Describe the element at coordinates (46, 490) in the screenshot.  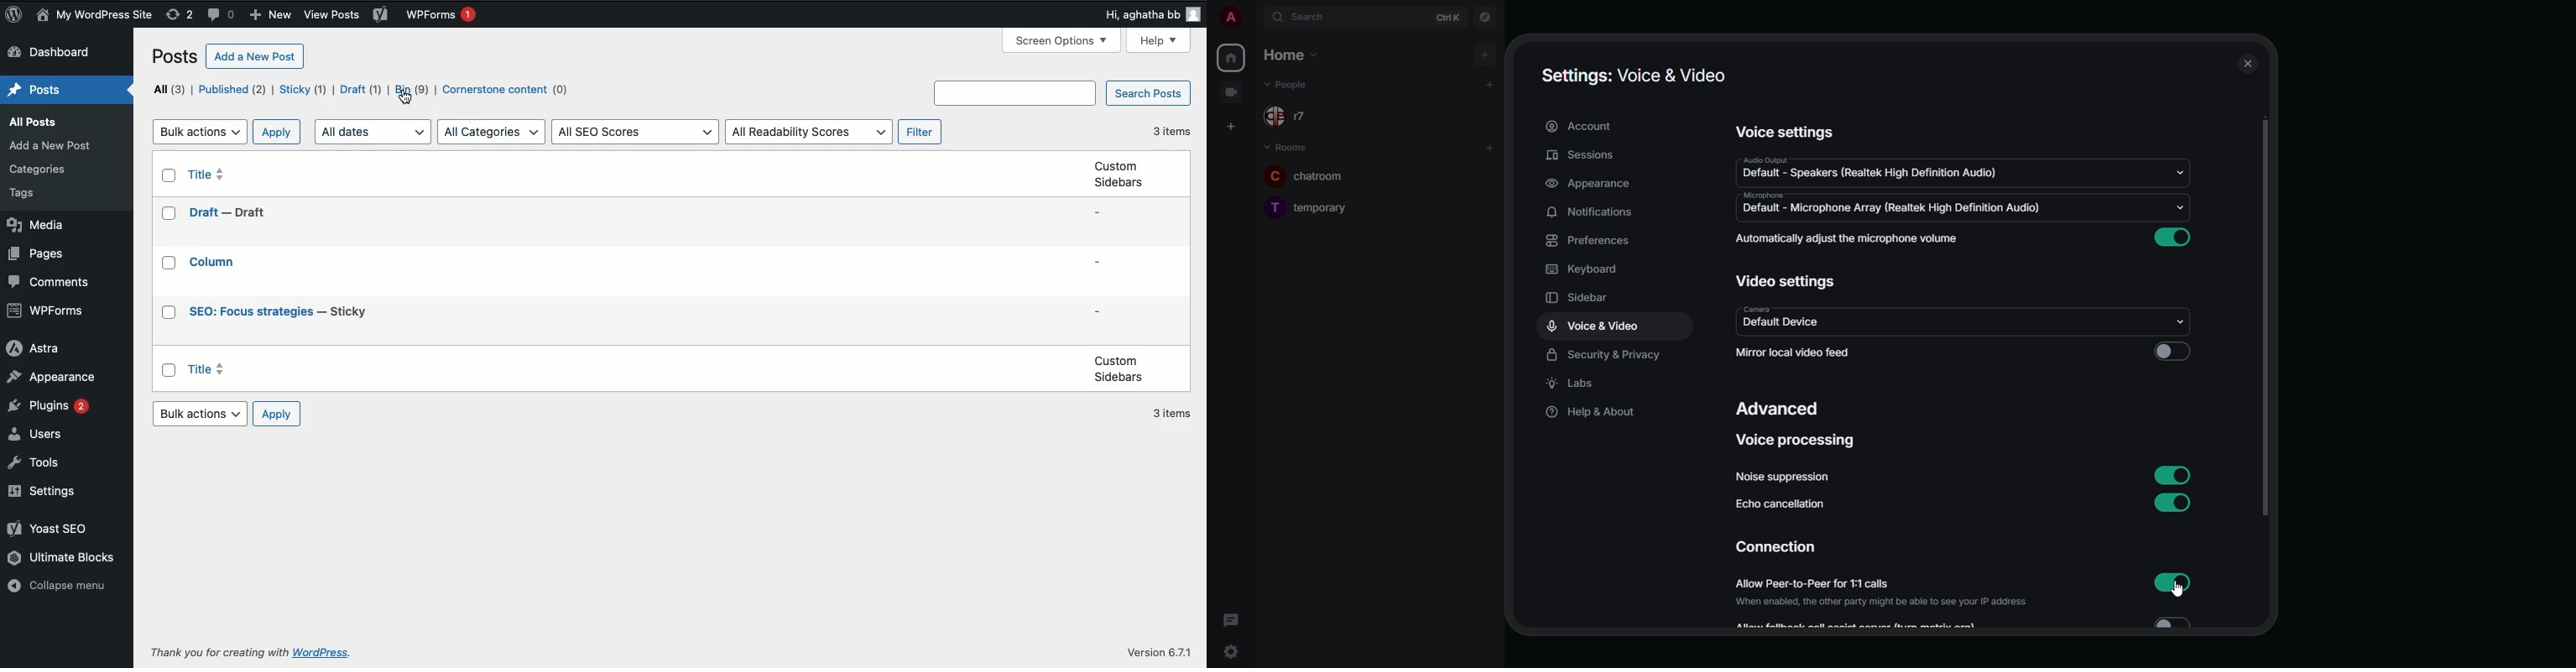
I see `Settings` at that location.